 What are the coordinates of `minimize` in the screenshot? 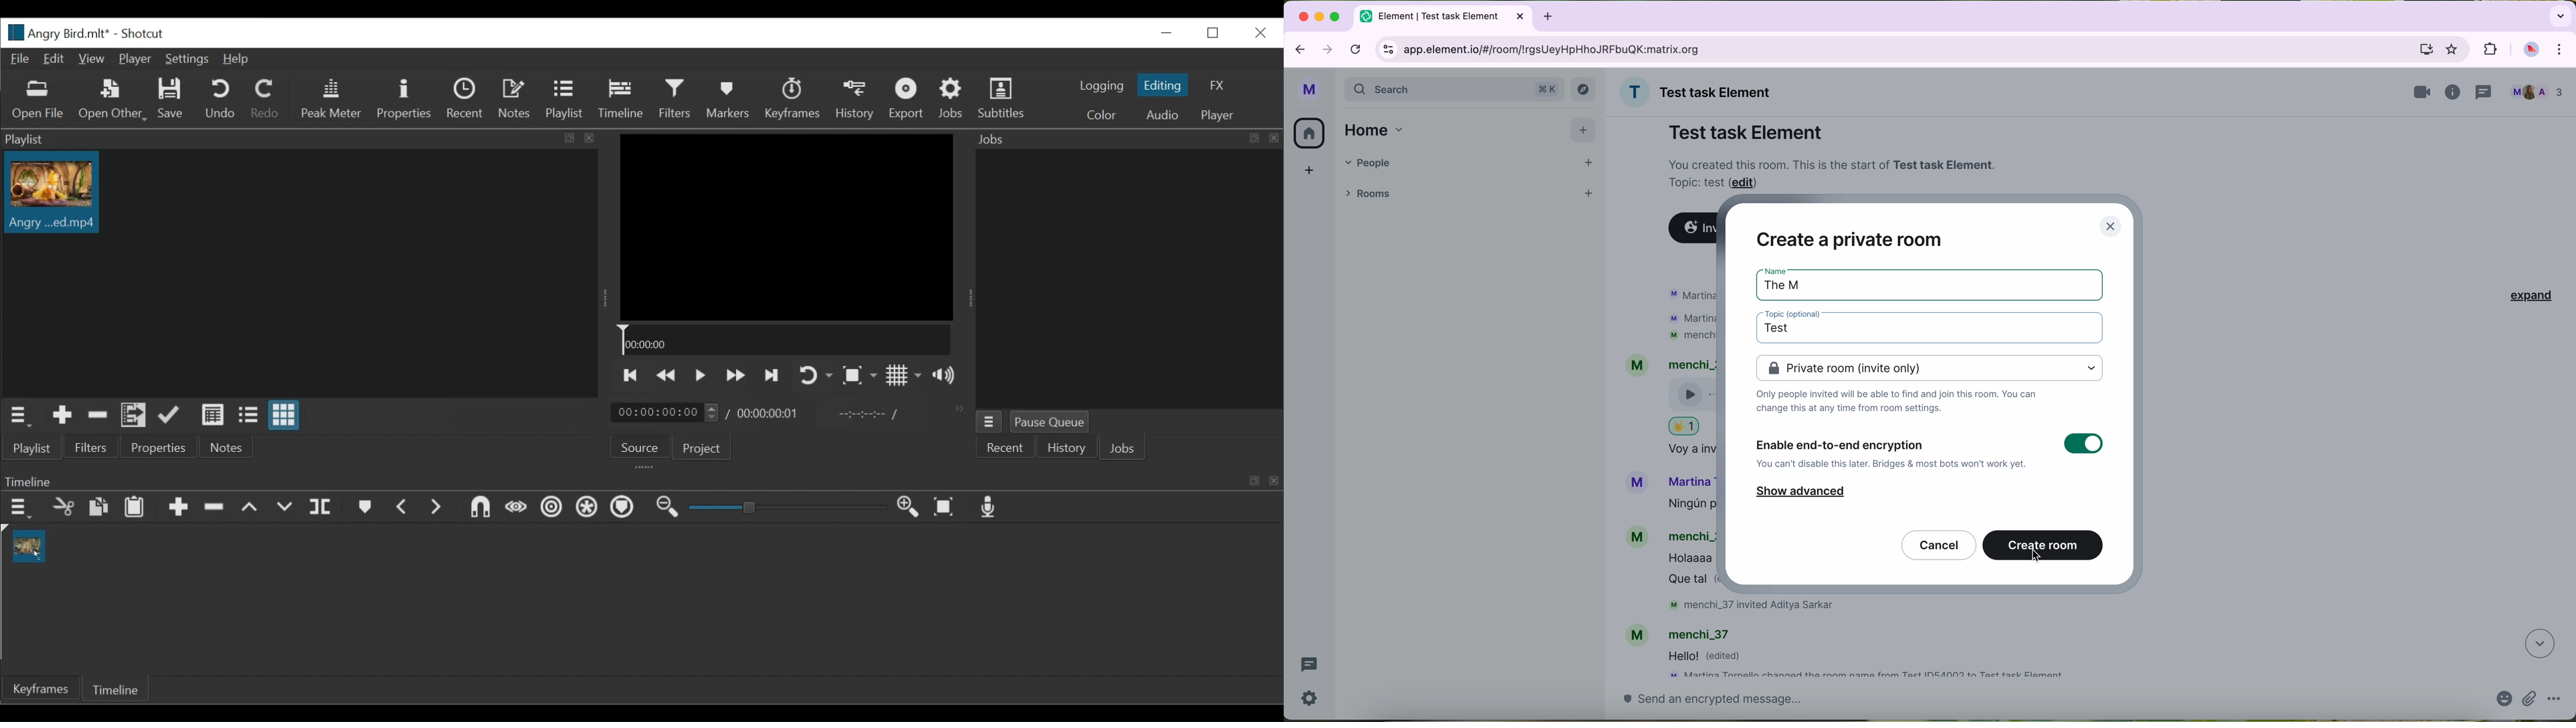 It's located at (1321, 17).